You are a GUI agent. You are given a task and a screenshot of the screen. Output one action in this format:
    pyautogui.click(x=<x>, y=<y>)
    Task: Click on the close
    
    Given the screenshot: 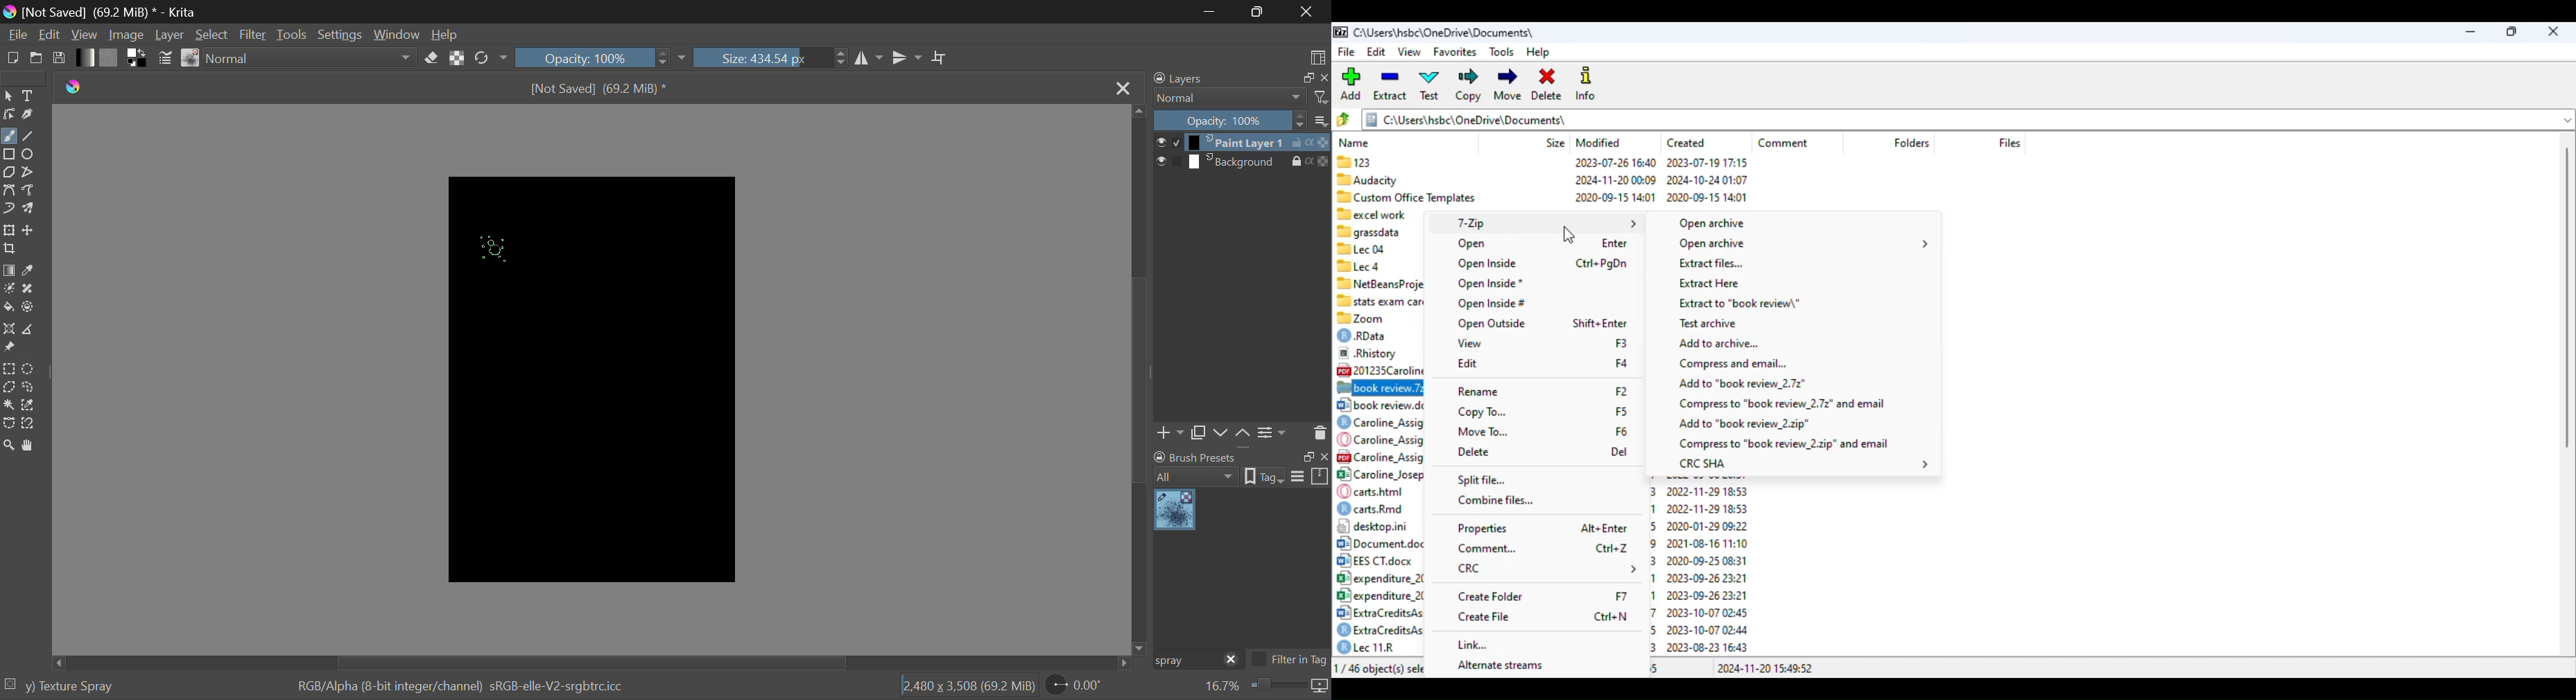 What is the action you would take?
    pyautogui.click(x=1323, y=78)
    